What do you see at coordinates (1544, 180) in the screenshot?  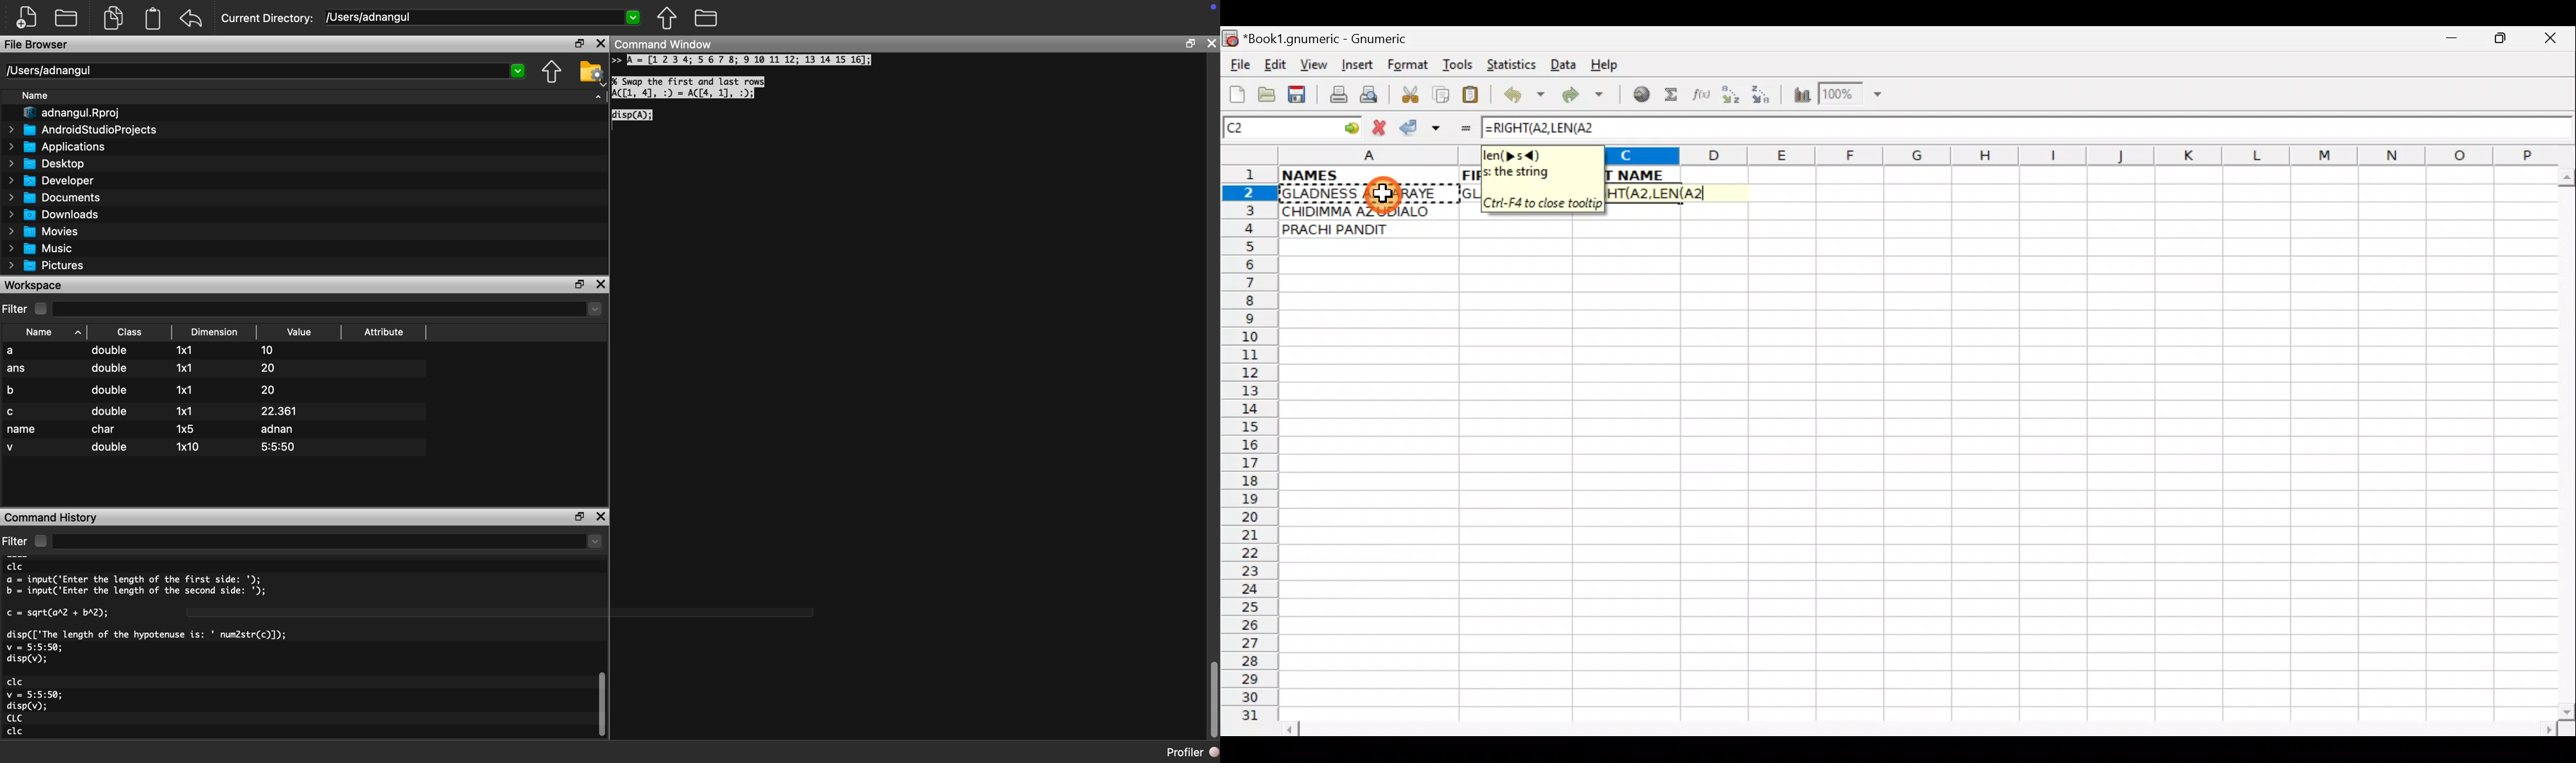 I see `en(>s<)s; the string. Ctrl+F4 to close tooltip.` at bounding box center [1544, 180].